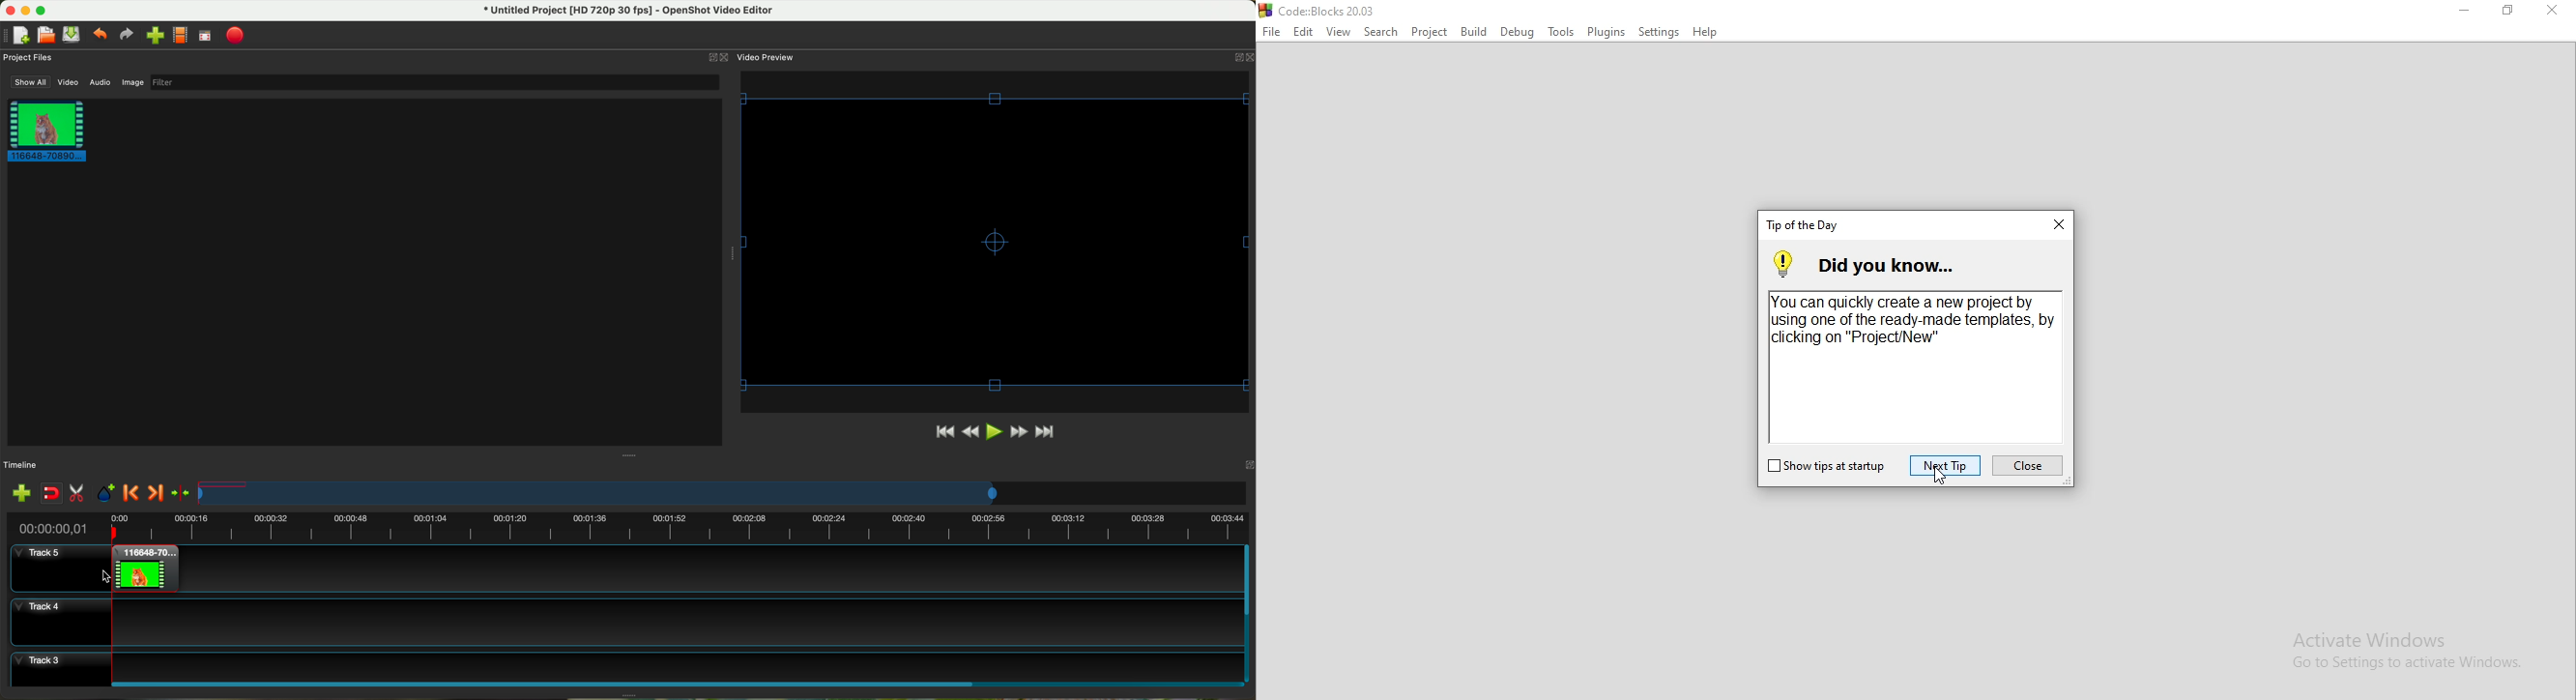  Describe the element at coordinates (629, 10) in the screenshot. I see `file name` at that location.